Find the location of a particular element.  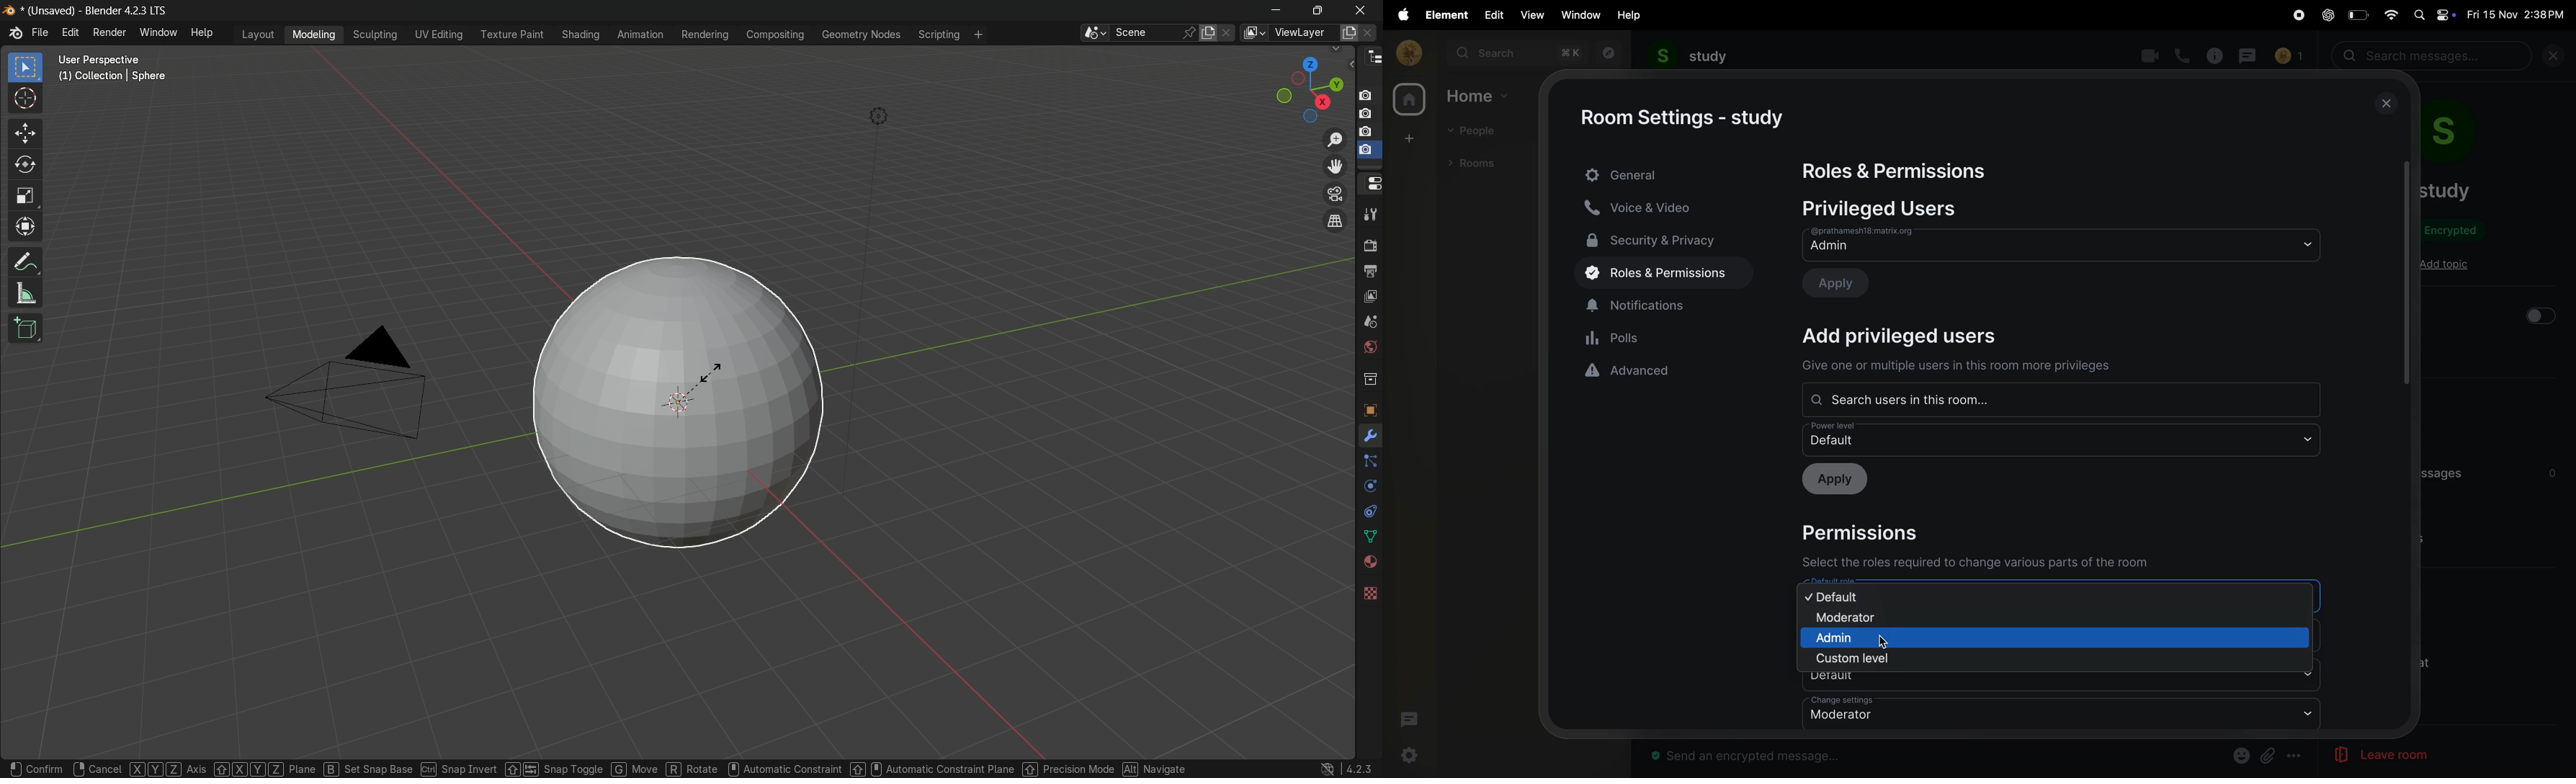

custom level is located at coordinates (1855, 658).